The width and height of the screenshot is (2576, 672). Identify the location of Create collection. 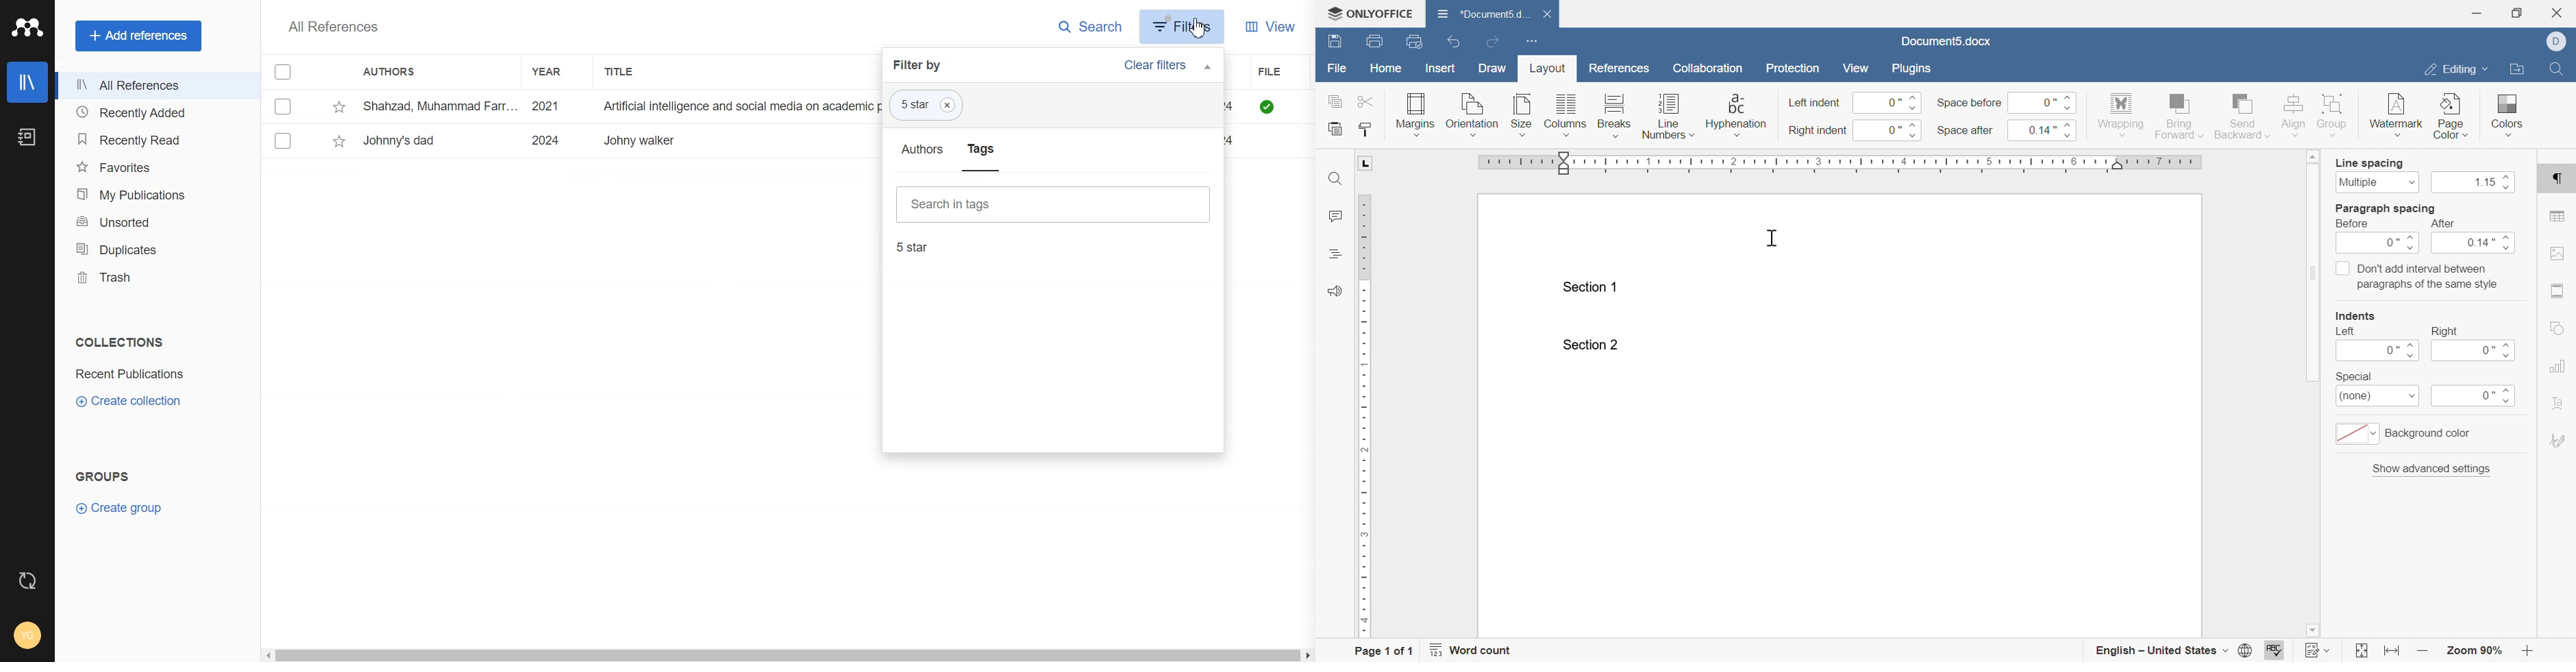
(129, 400).